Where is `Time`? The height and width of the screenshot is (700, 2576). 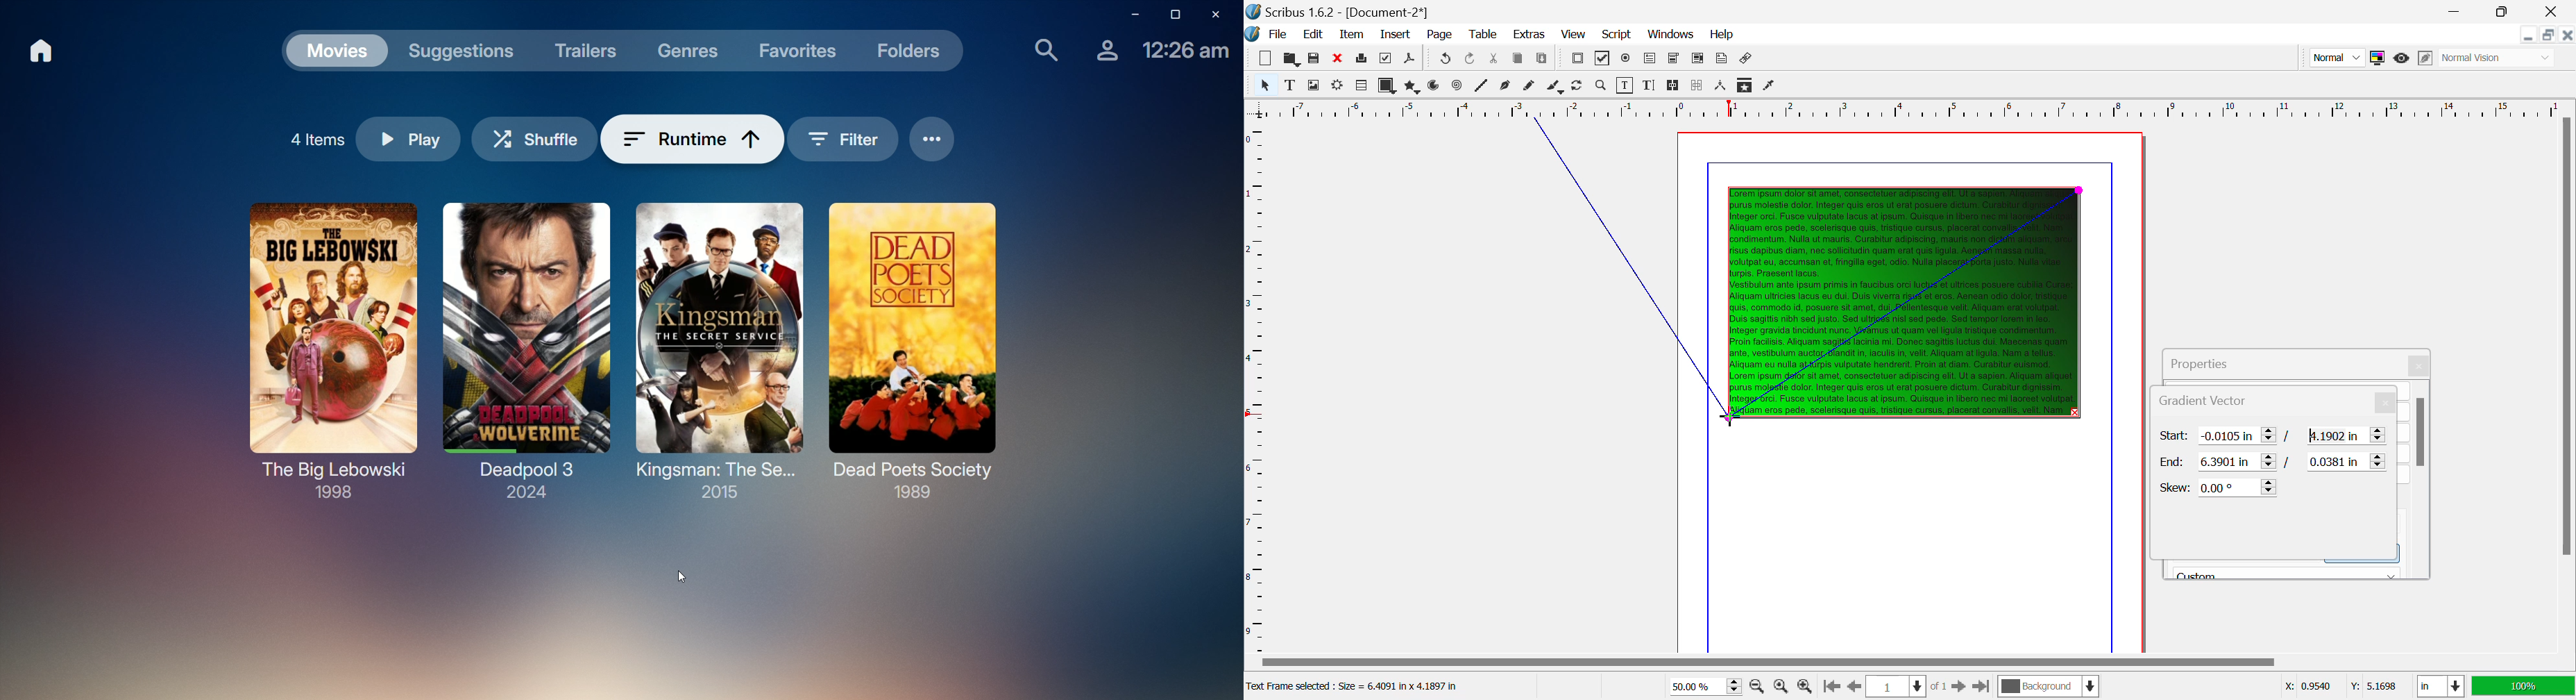 Time is located at coordinates (1182, 54).